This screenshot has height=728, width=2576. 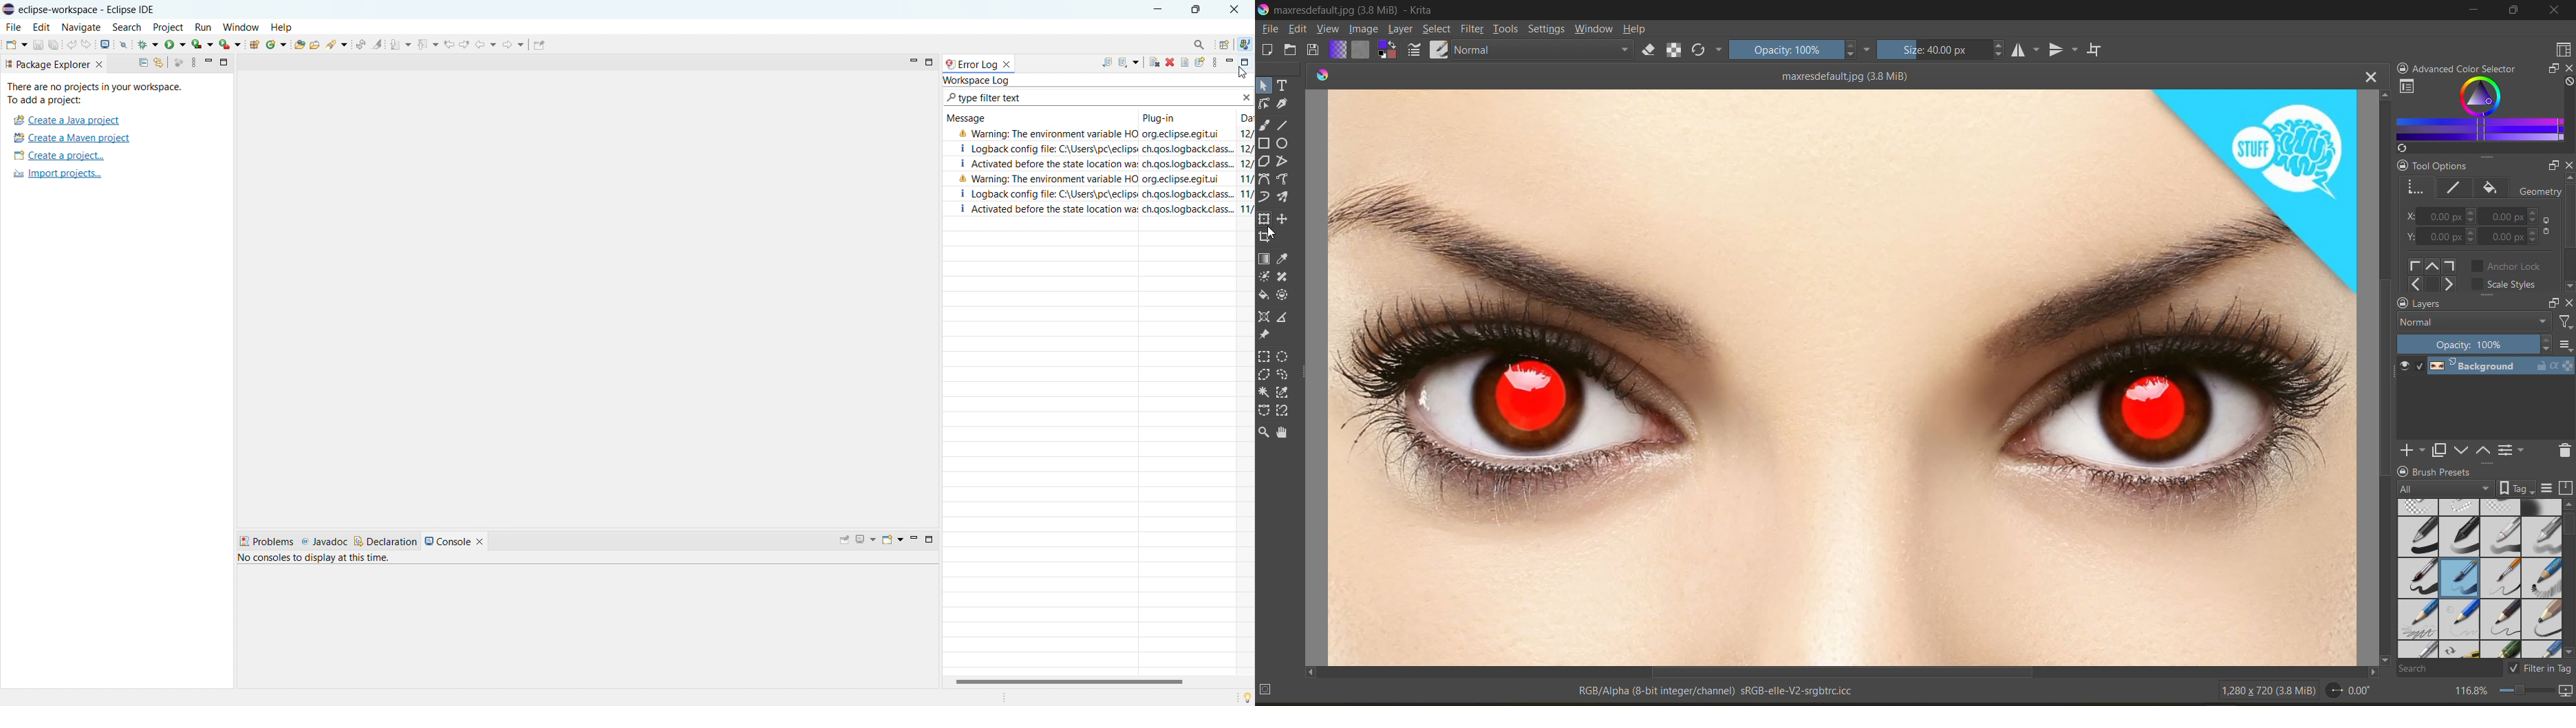 What do you see at coordinates (2568, 522) in the screenshot?
I see `vertical scroll bar` at bounding box center [2568, 522].